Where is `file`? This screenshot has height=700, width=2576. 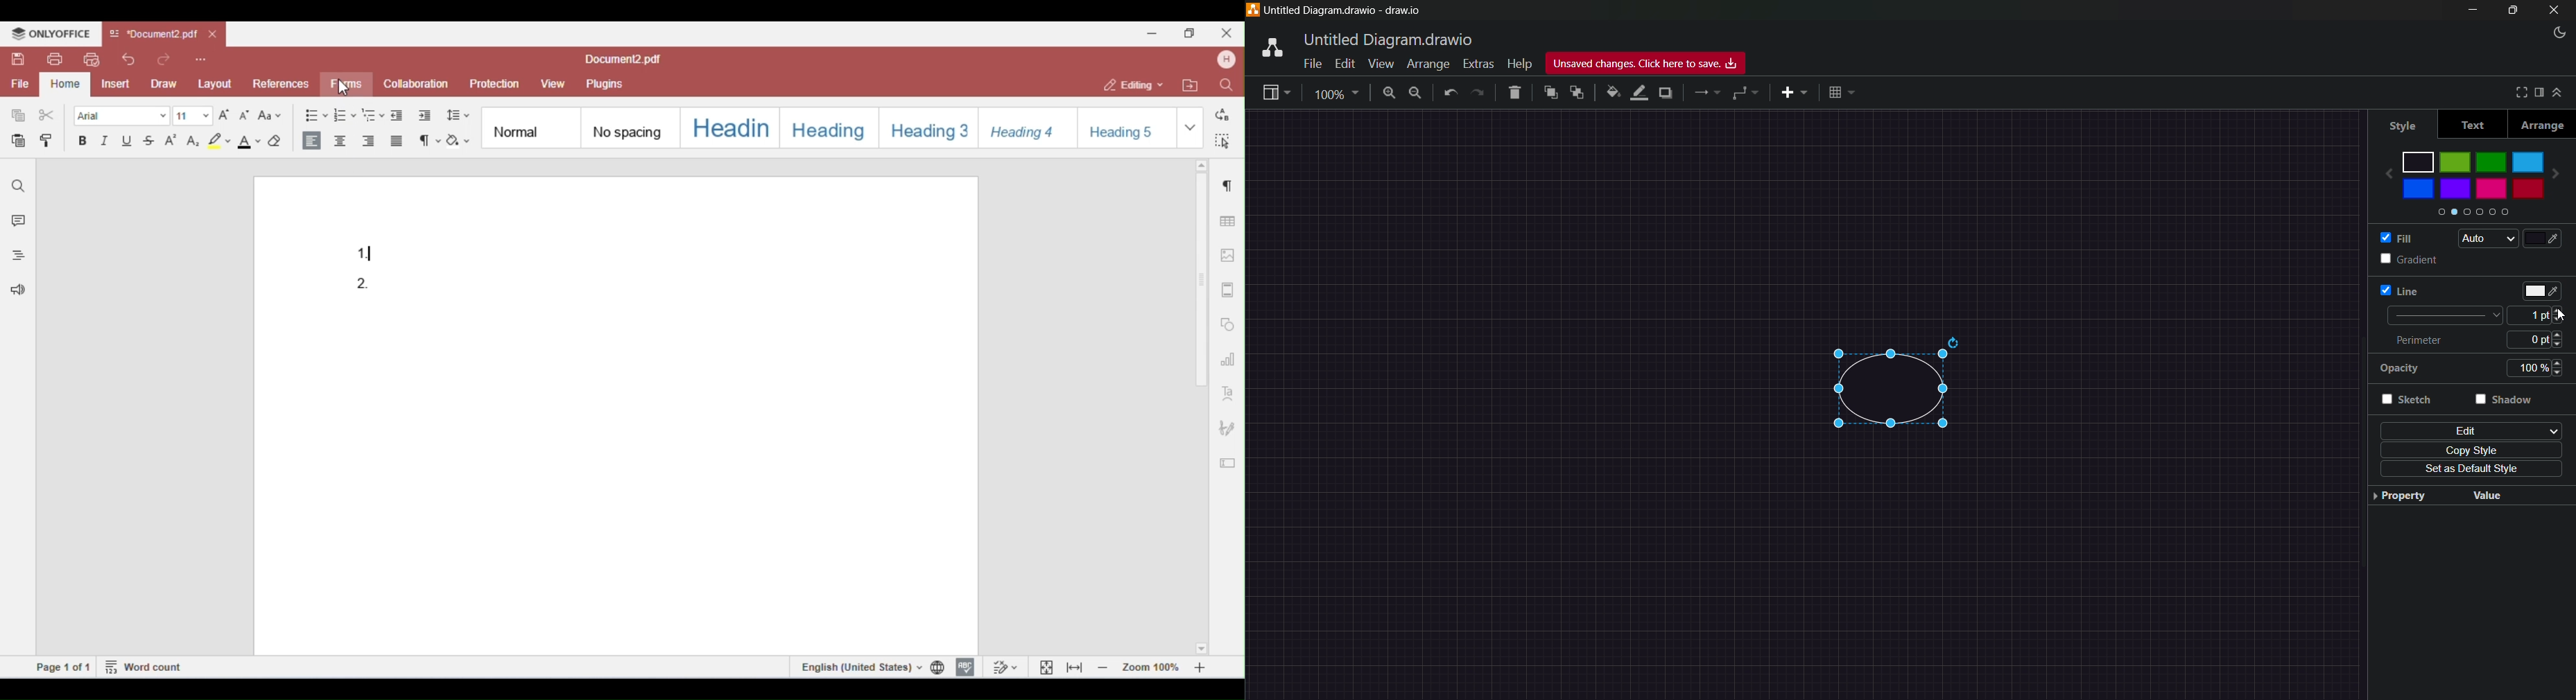
file is located at coordinates (1311, 64).